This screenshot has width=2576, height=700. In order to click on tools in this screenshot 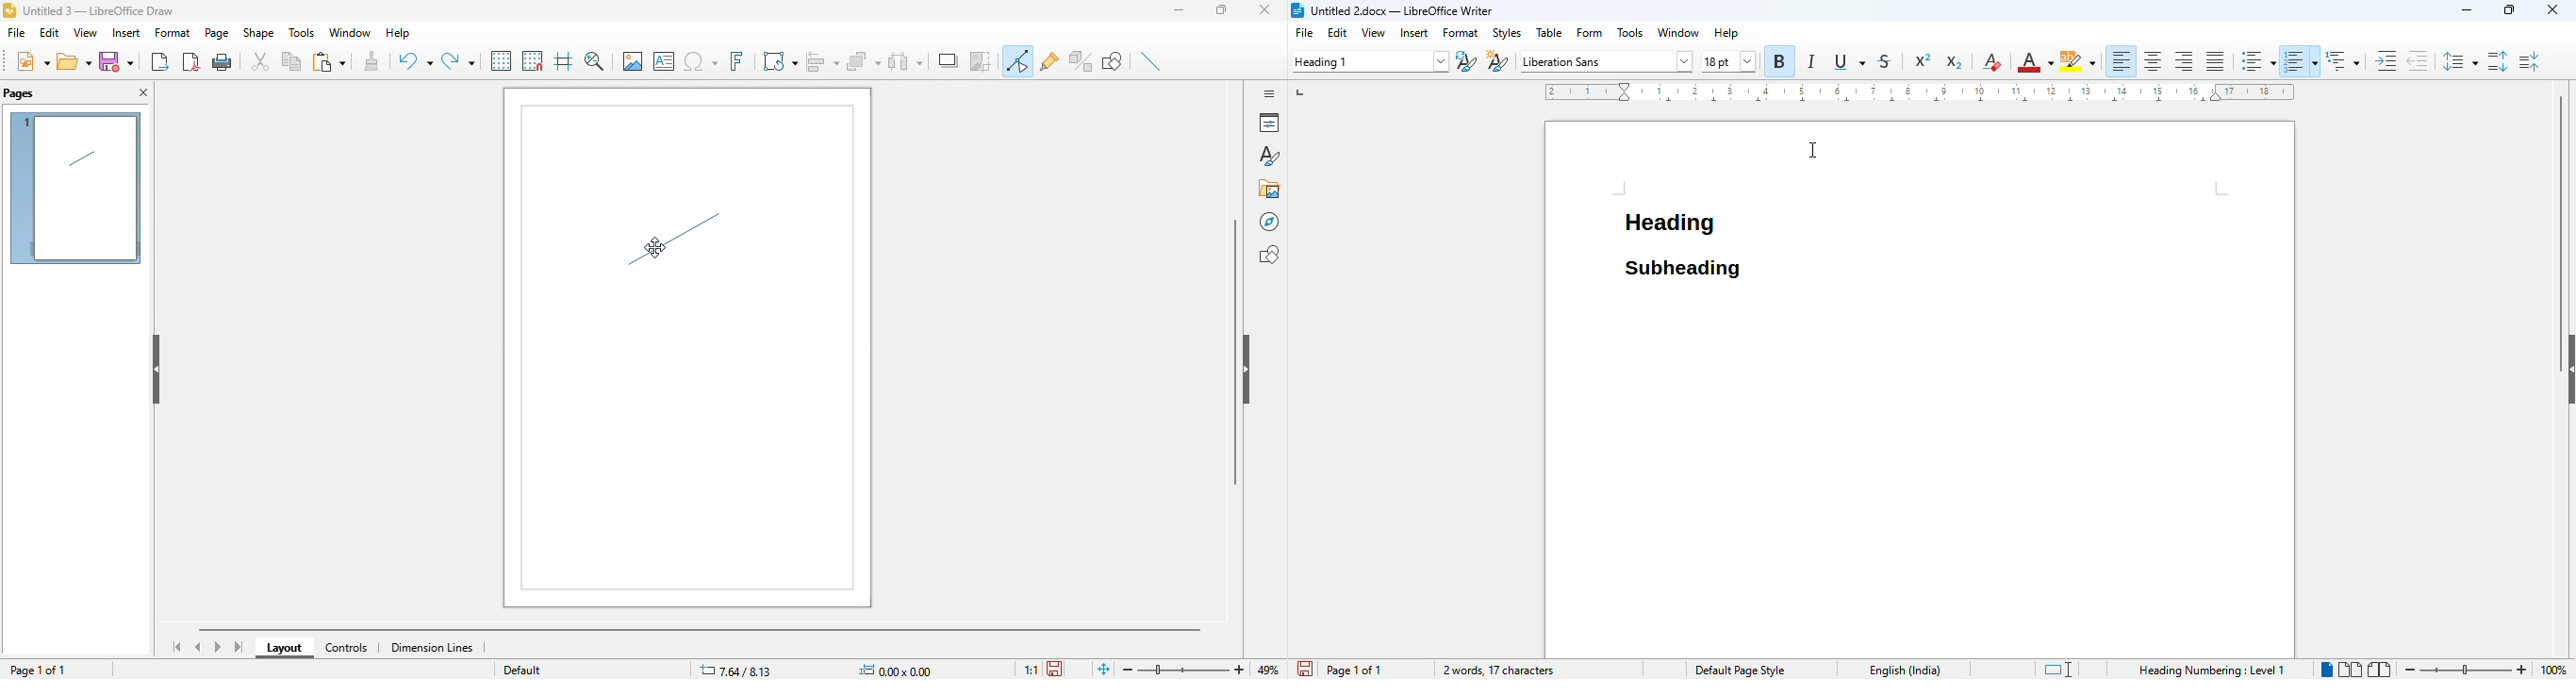, I will do `click(297, 32)`.